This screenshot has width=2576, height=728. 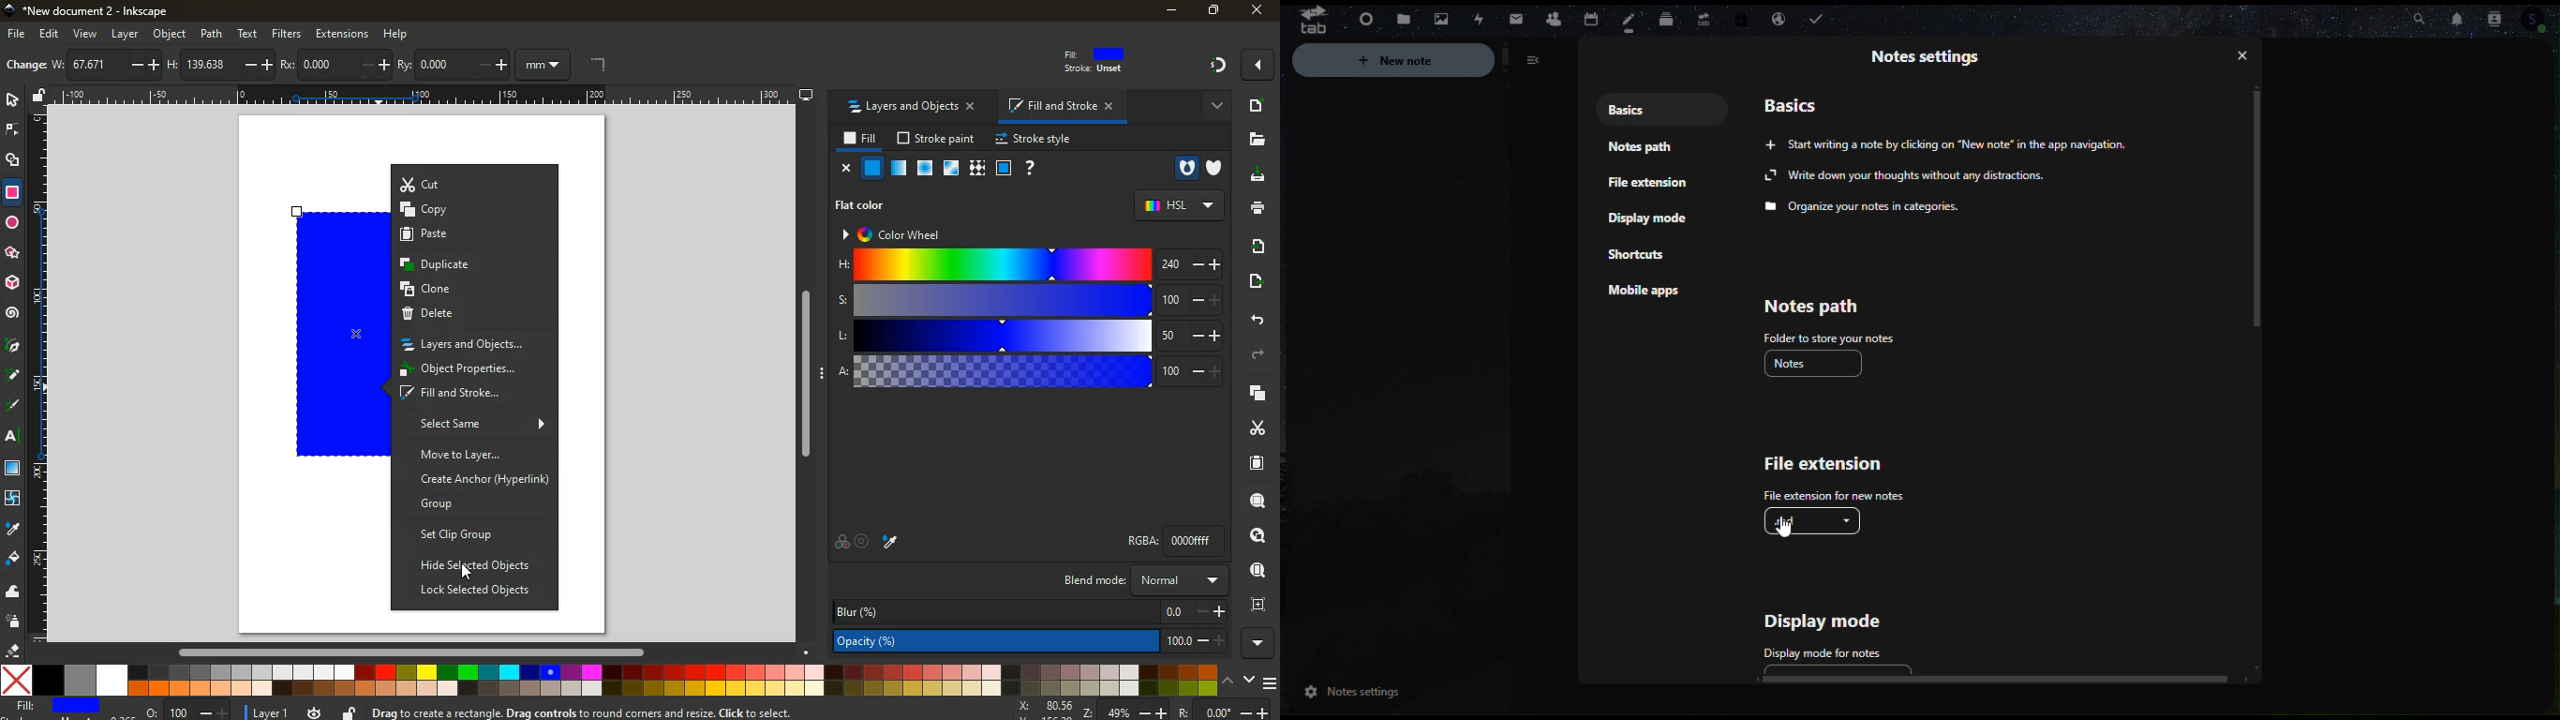 I want to click on print, so click(x=1256, y=208).